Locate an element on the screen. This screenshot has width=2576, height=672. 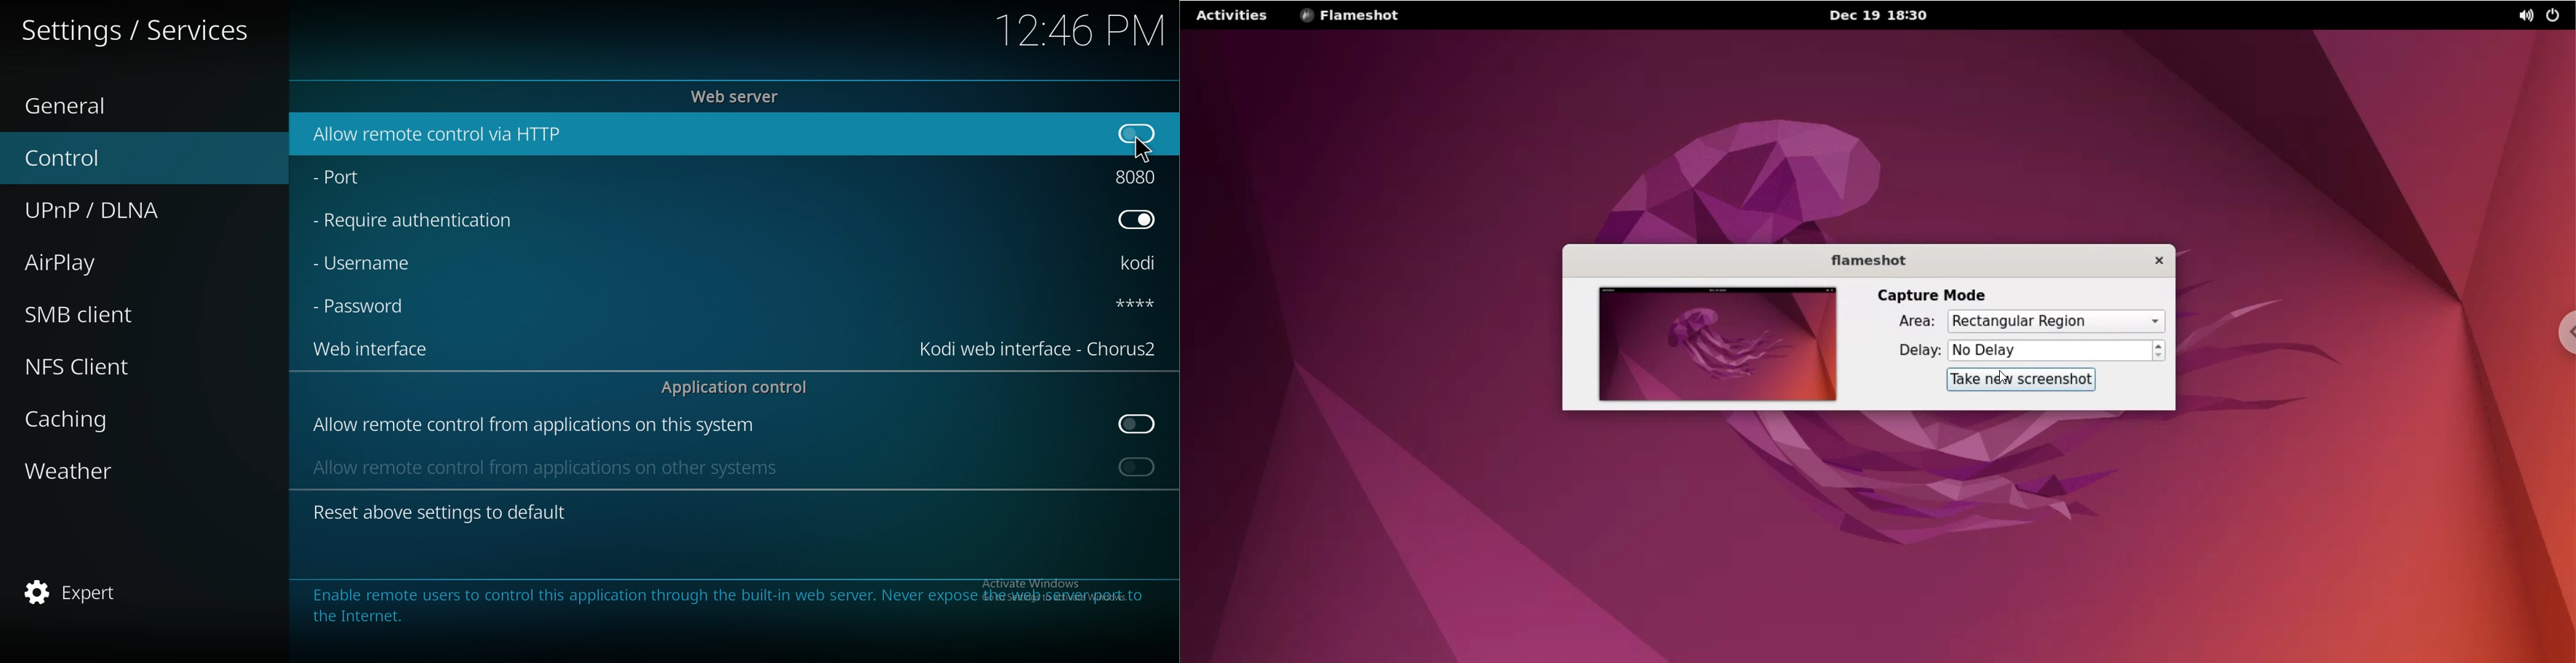
off is located at coordinates (1136, 218).